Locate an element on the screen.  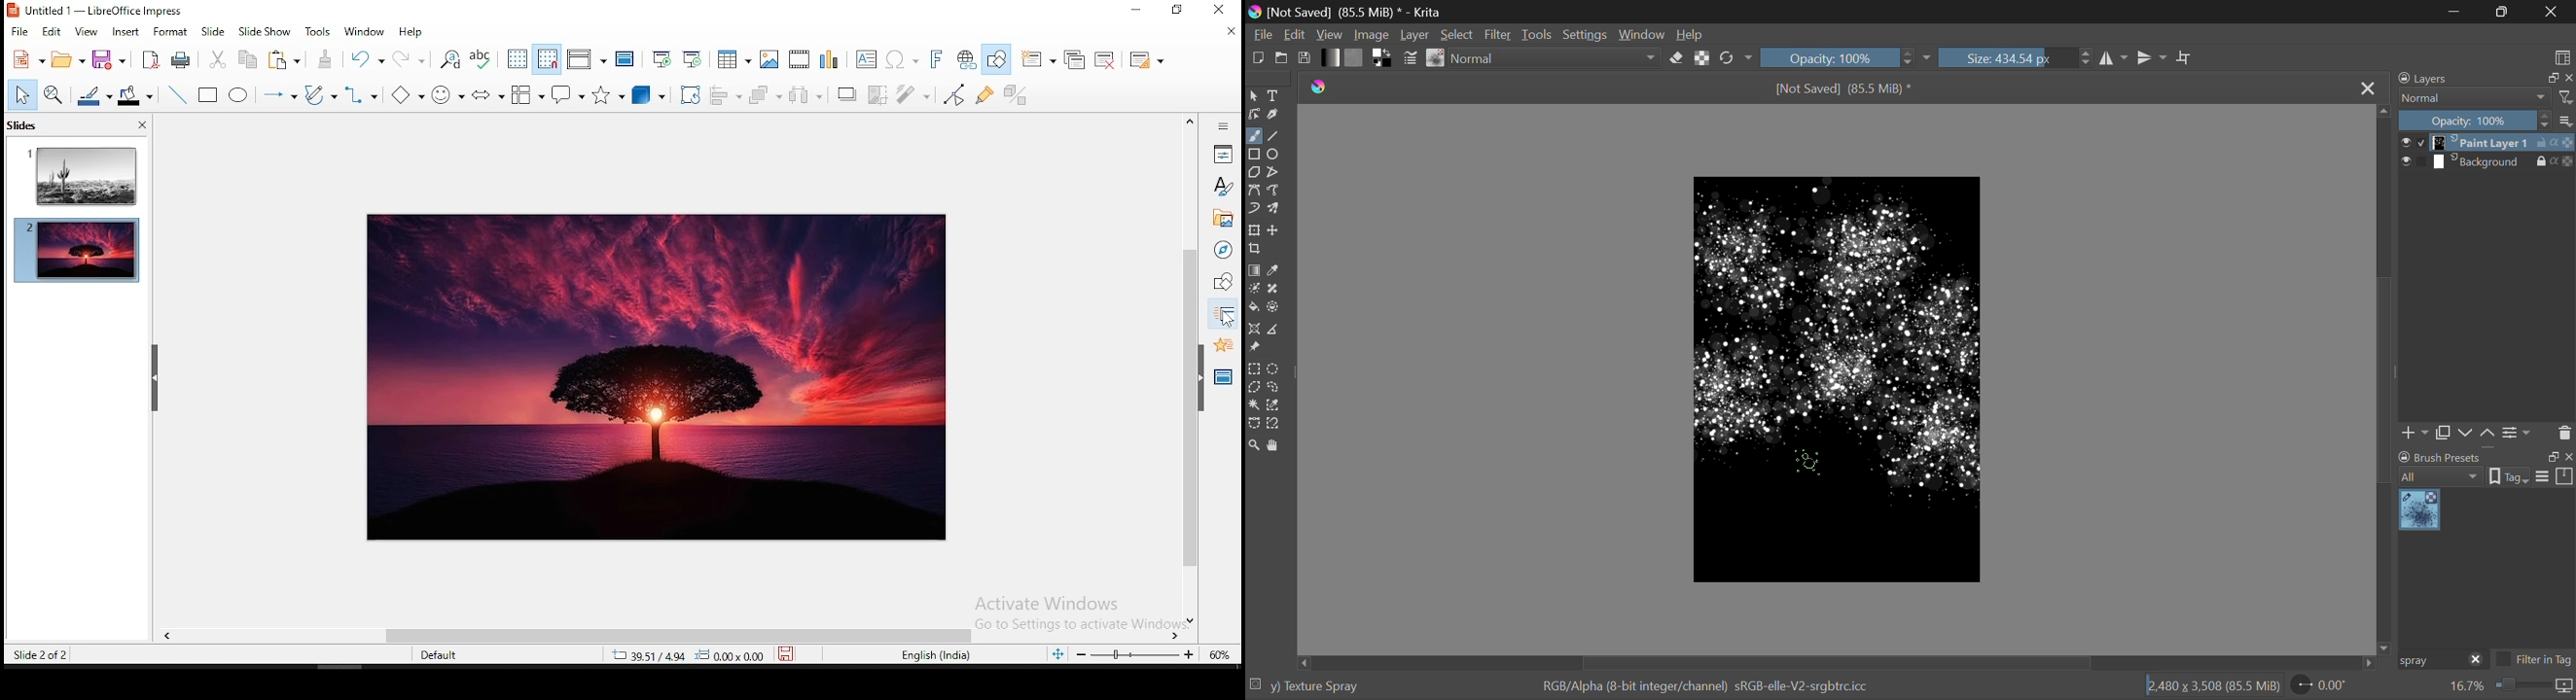
File is located at coordinates (1262, 33).